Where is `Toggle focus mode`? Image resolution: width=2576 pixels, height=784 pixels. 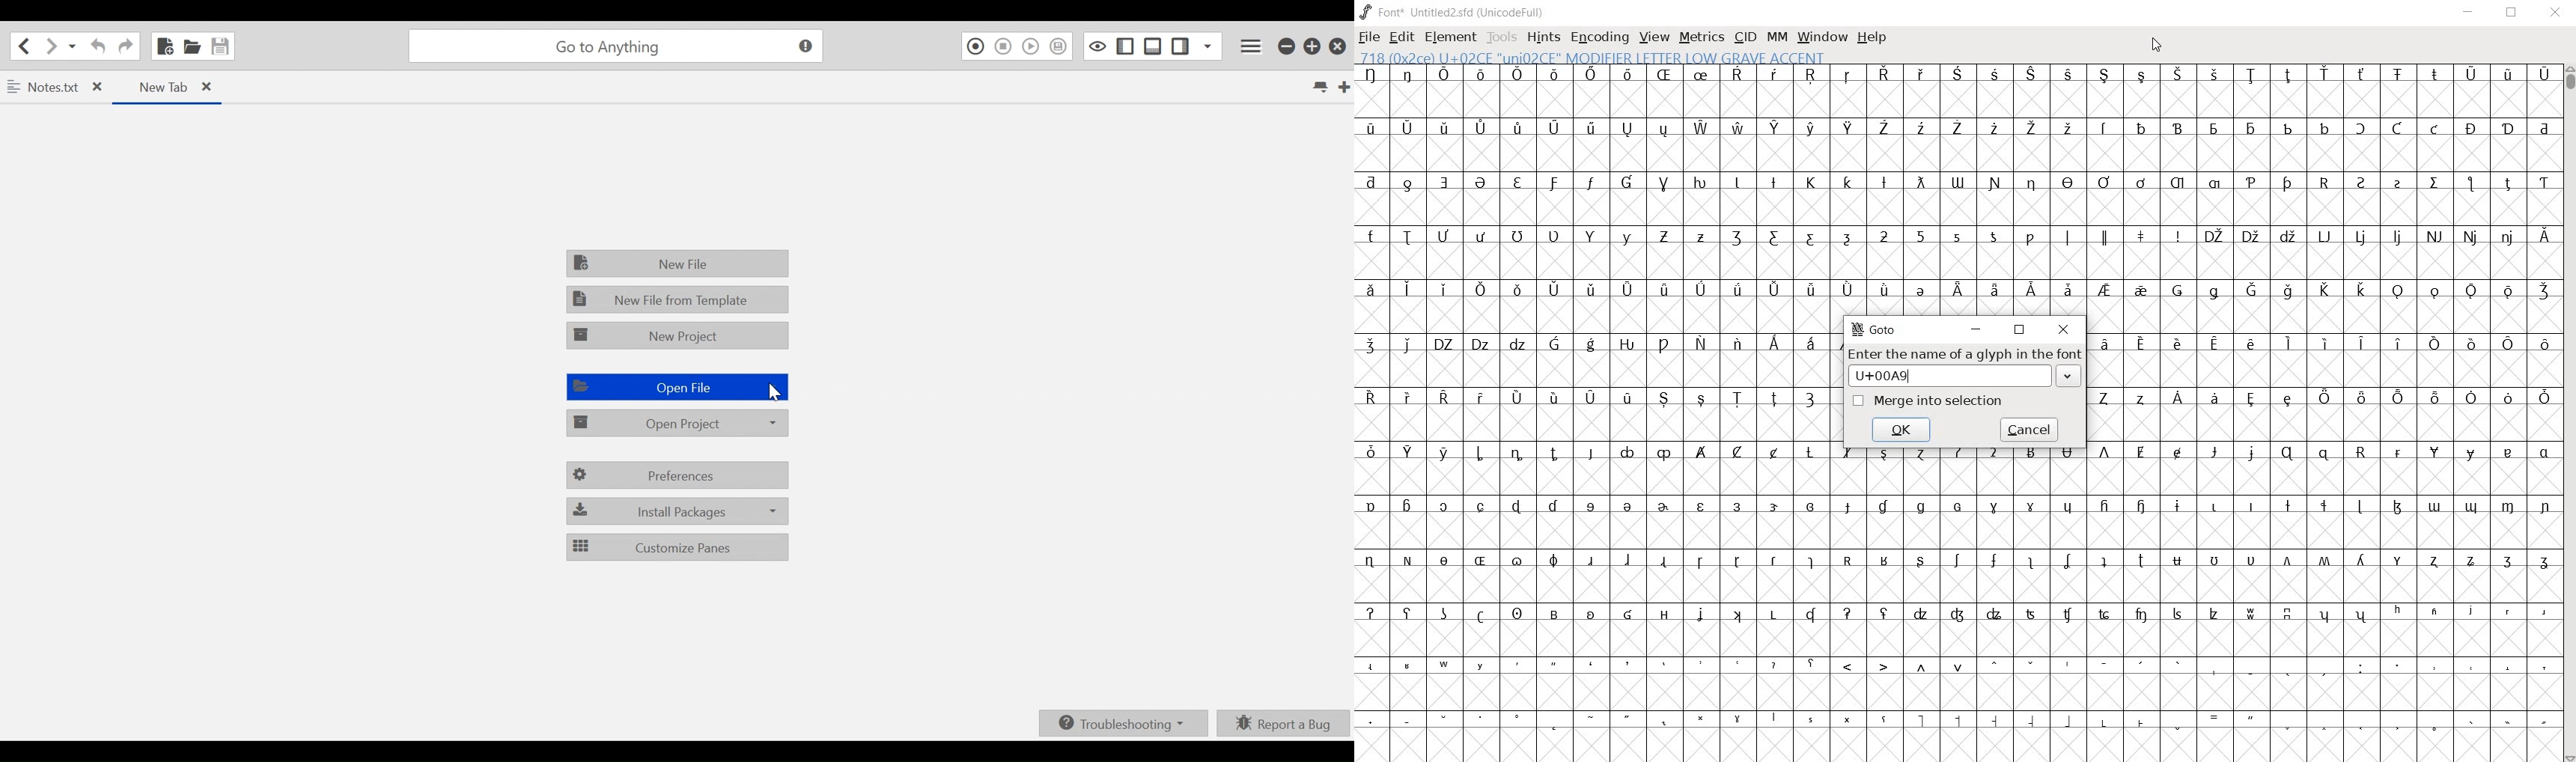 Toggle focus mode is located at coordinates (1098, 46).